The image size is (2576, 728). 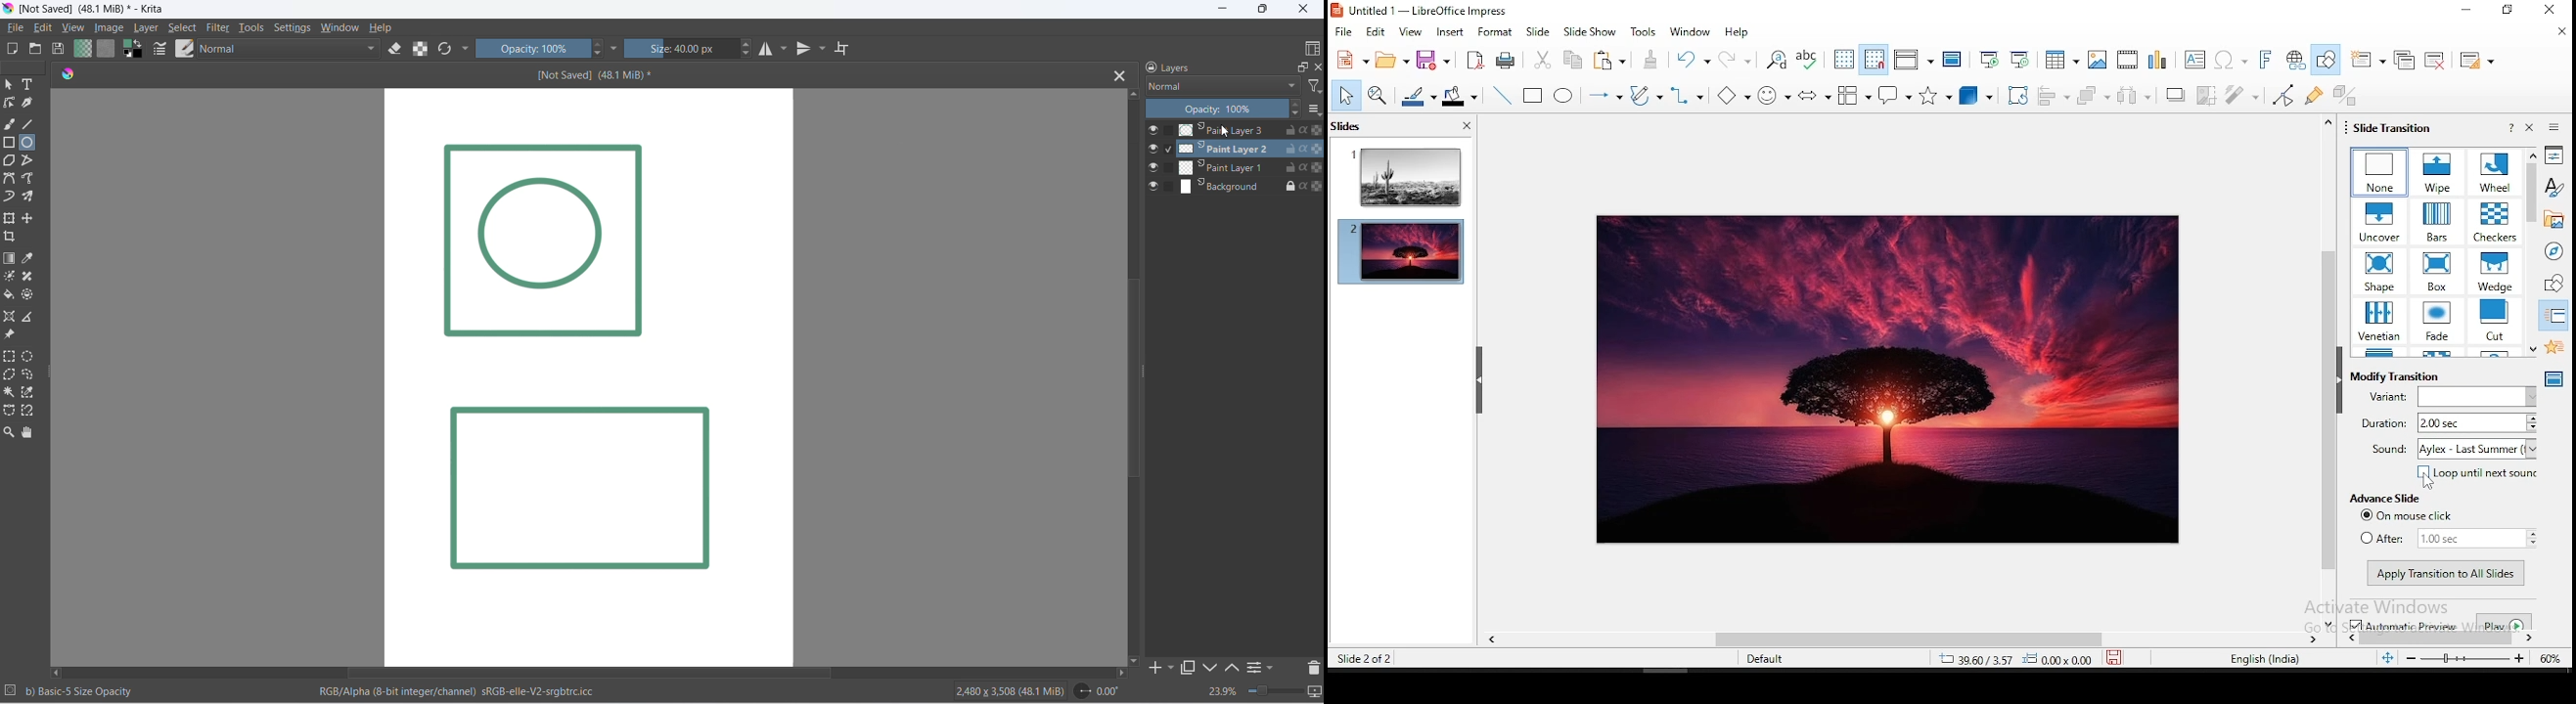 I want to click on add to side pane, so click(x=1163, y=667).